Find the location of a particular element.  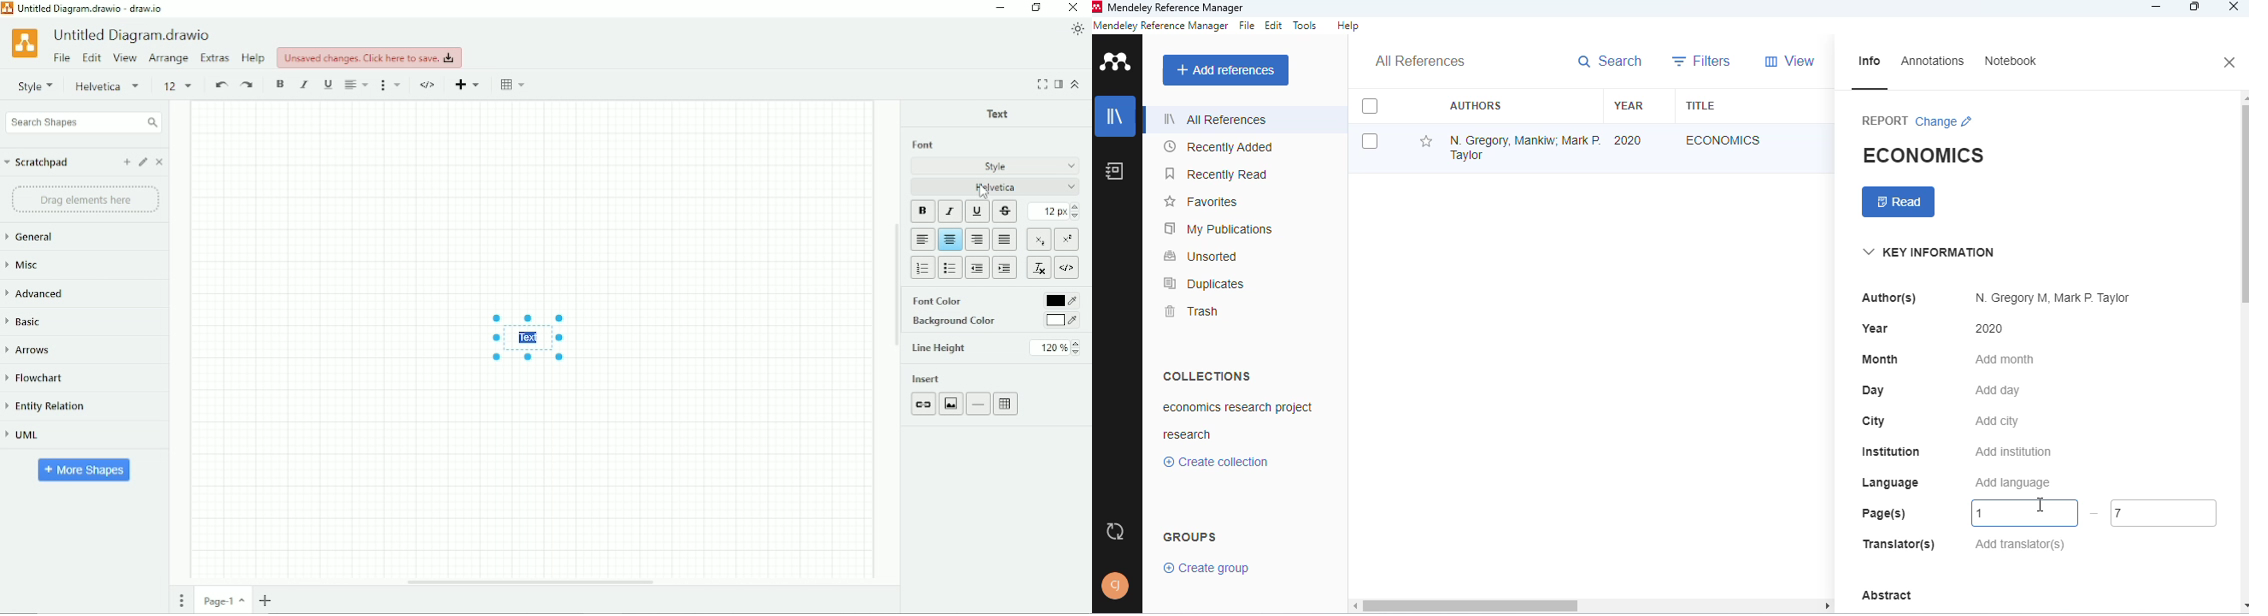

filters is located at coordinates (1702, 60).